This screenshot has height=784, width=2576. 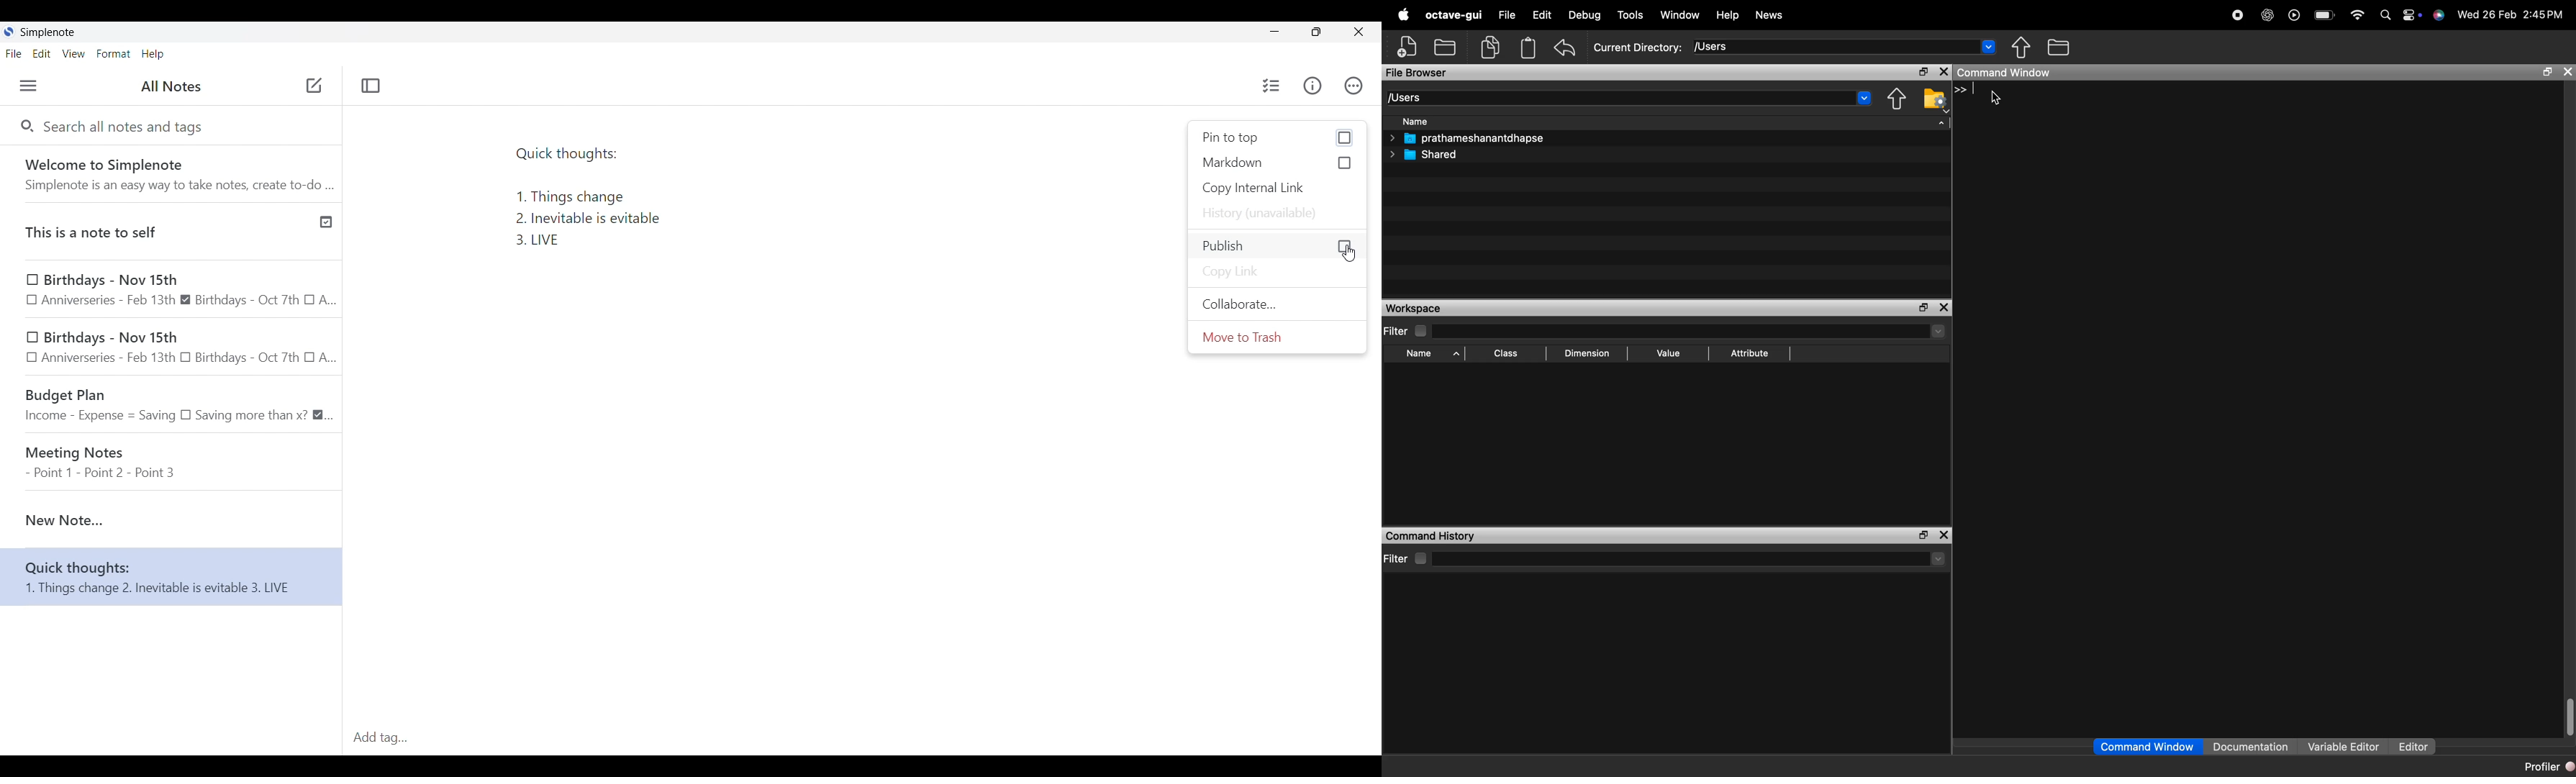 What do you see at coordinates (1862, 99) in the screenshot?
I see `dropdown` at bounding box center [1862, 99].